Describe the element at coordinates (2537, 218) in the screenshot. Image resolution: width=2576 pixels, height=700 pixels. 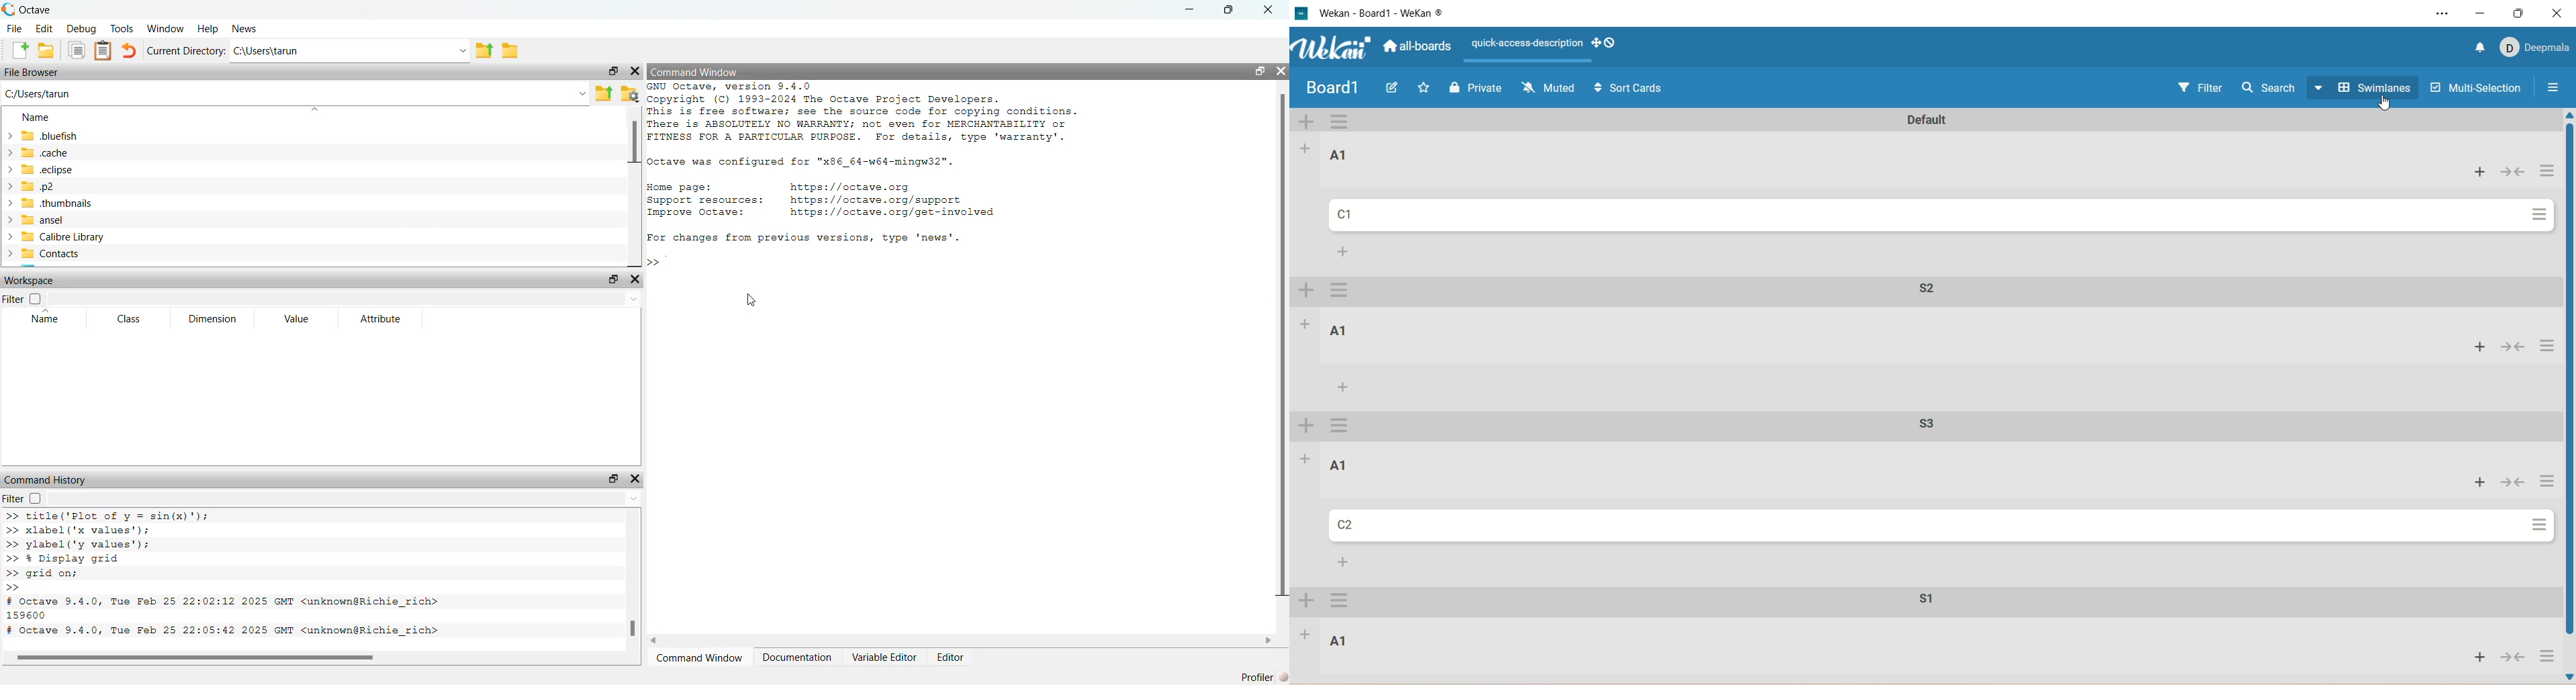
I see `actions` at that location.